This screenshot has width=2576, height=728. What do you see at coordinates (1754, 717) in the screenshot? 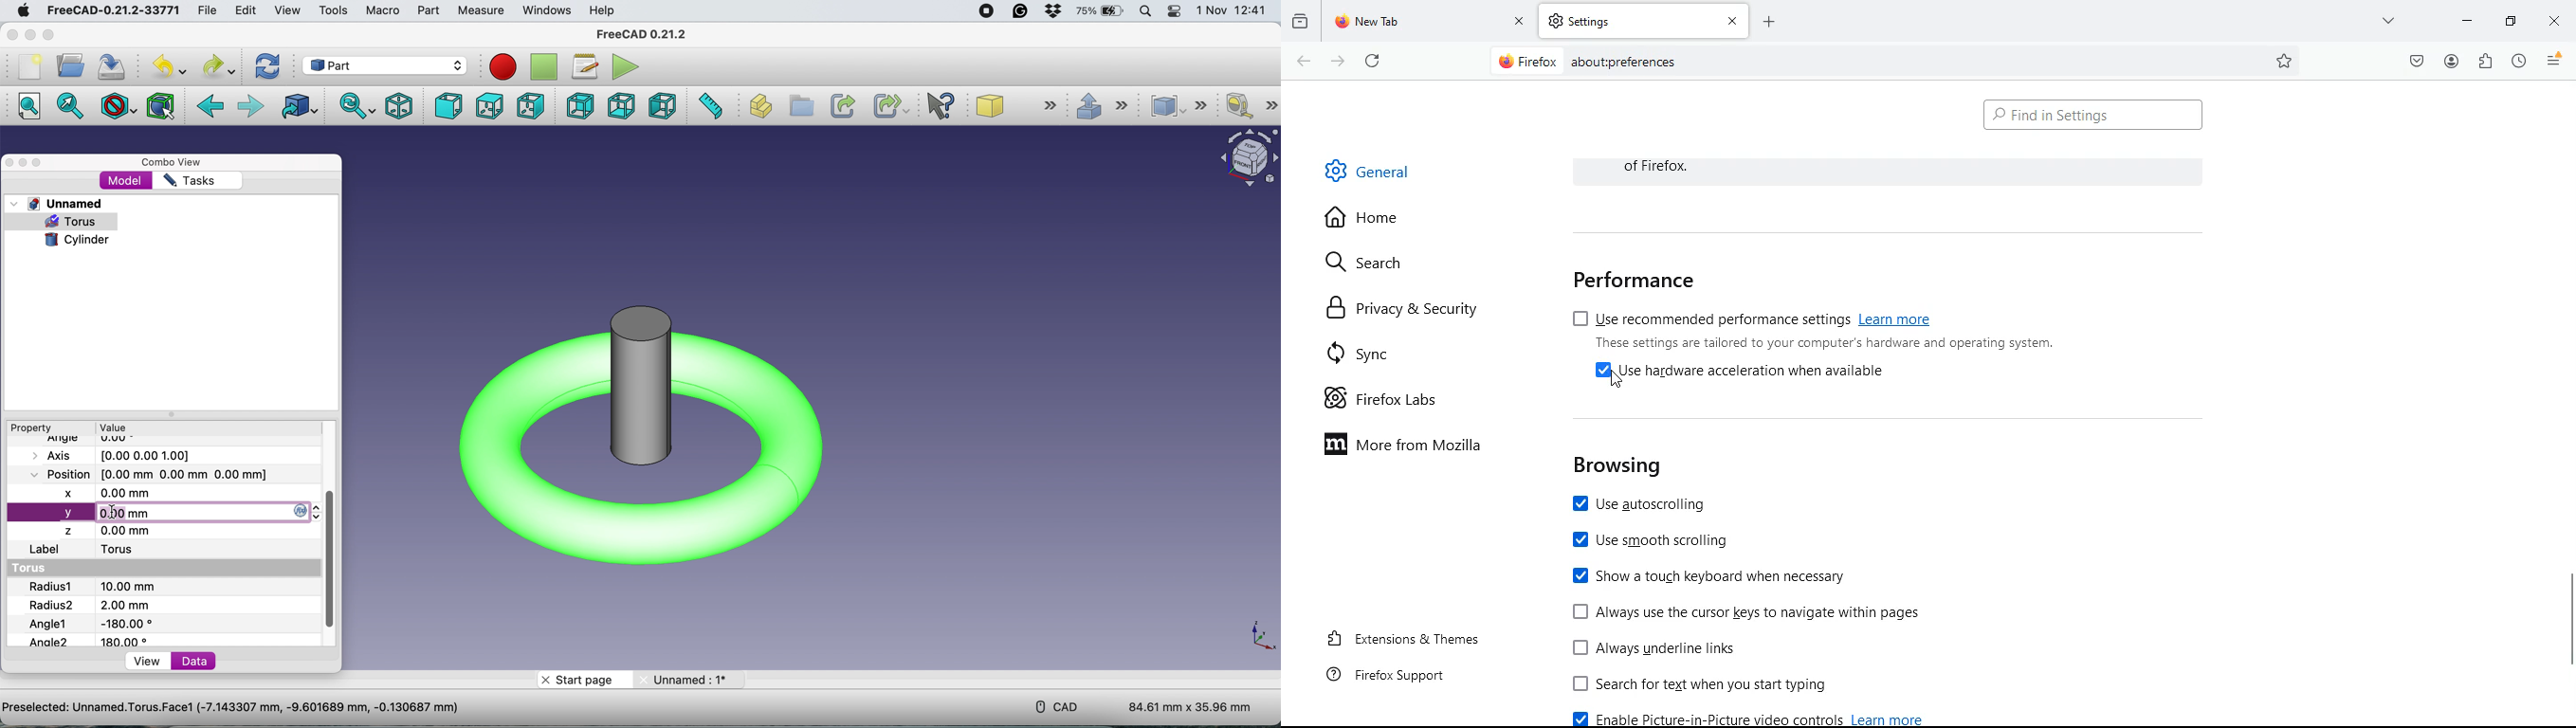
I see `enable picture-in-picture video control learn more` at bounding box center [1754, 717].